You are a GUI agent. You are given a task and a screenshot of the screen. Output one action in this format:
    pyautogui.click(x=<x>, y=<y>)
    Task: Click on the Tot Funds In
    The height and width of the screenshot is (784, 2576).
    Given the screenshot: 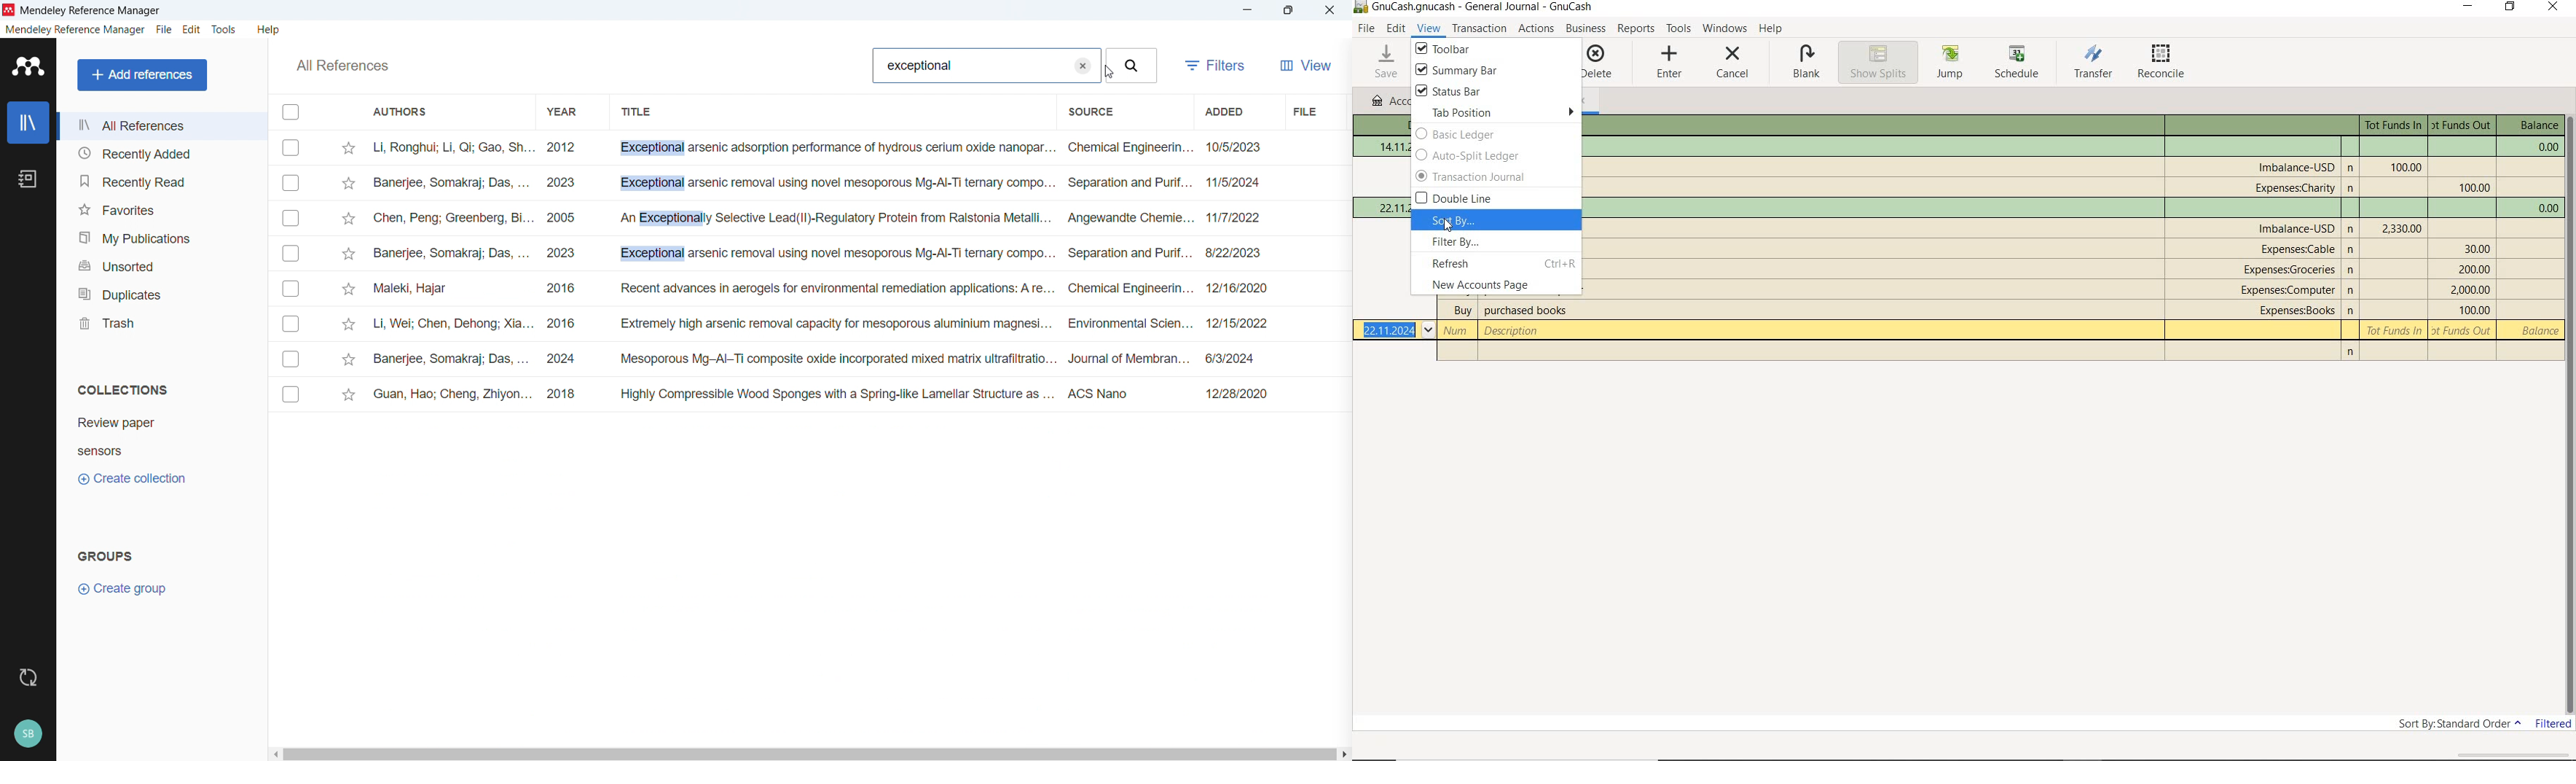 What is the action you would take?
    pyautogui.click(x=2395, y=330)
    